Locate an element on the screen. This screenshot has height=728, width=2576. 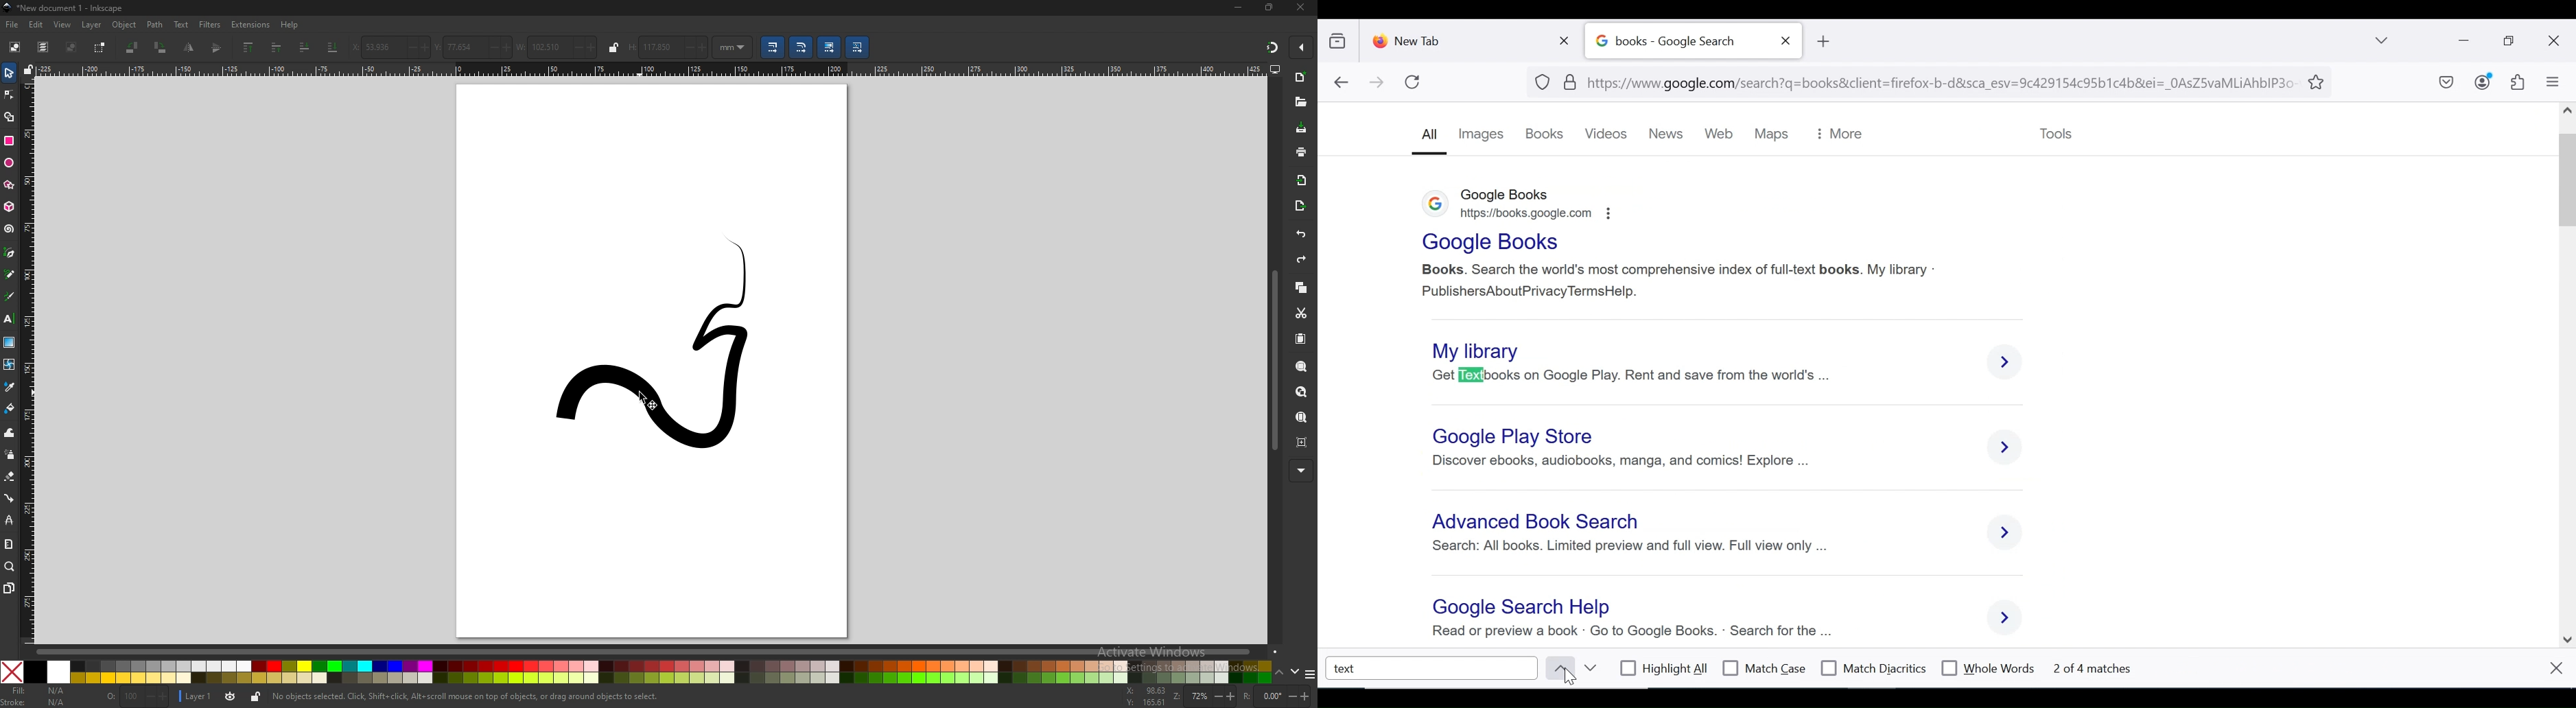
books is located at coordinates (1545, 134).